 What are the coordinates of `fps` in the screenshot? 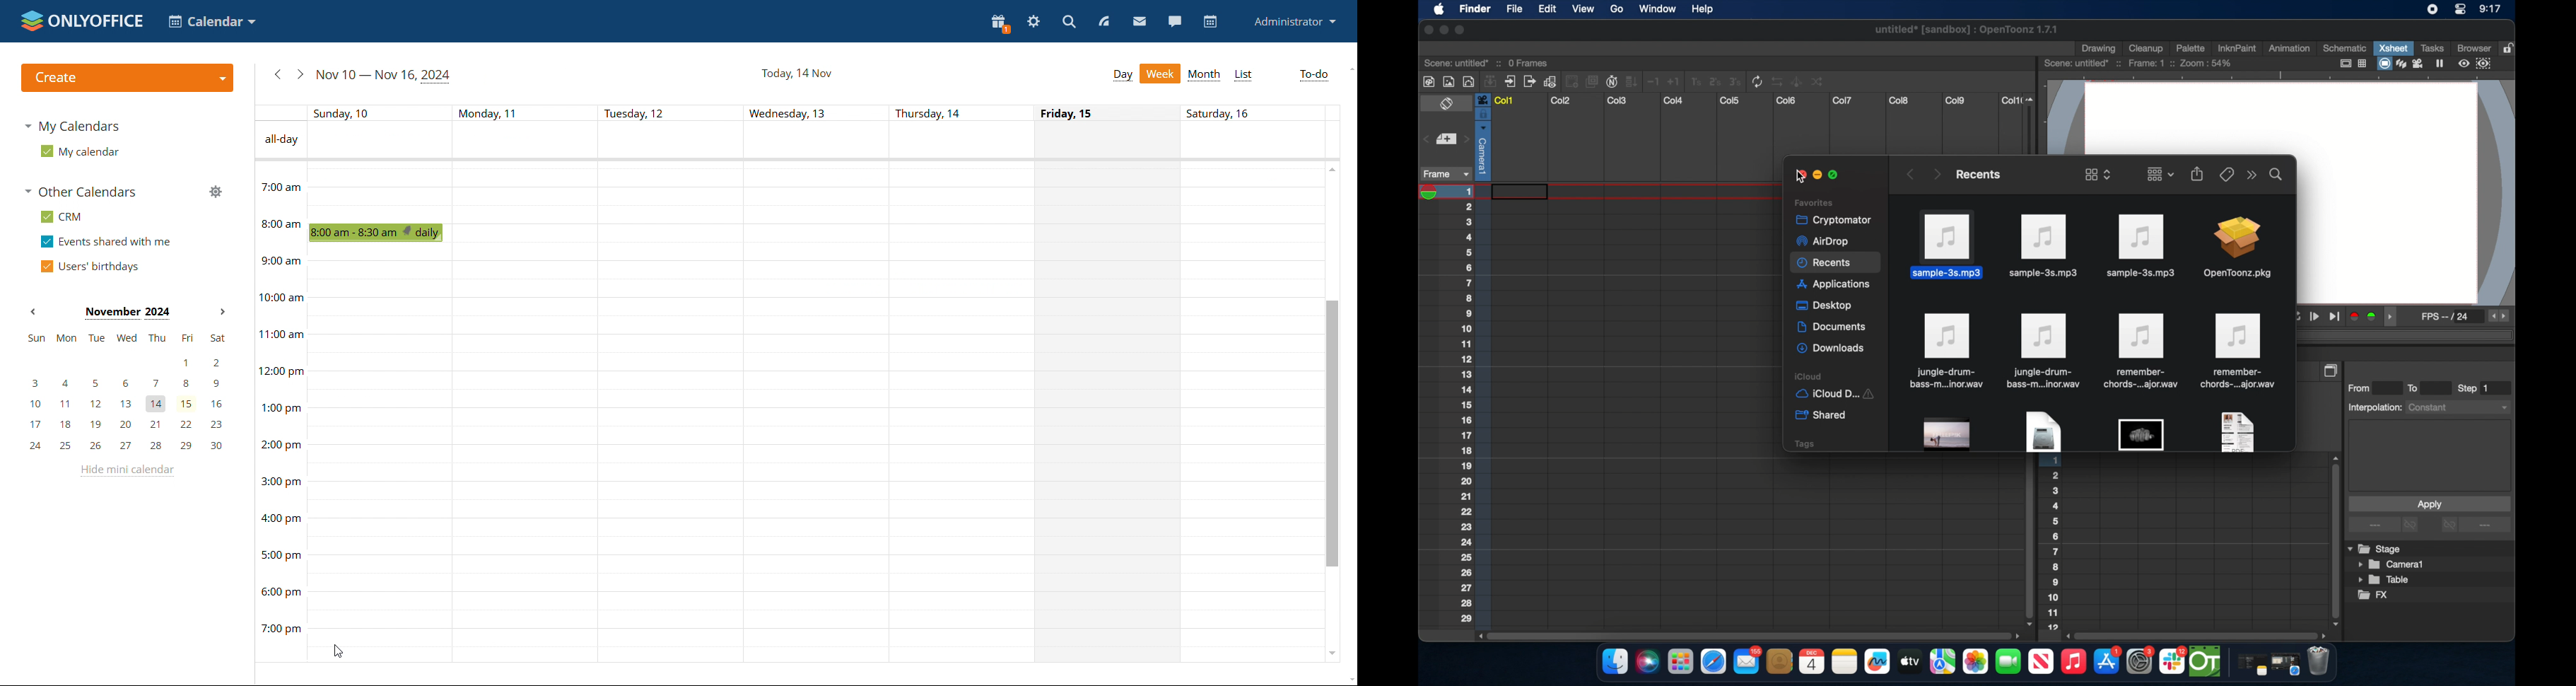 It's located at (2500, 316).